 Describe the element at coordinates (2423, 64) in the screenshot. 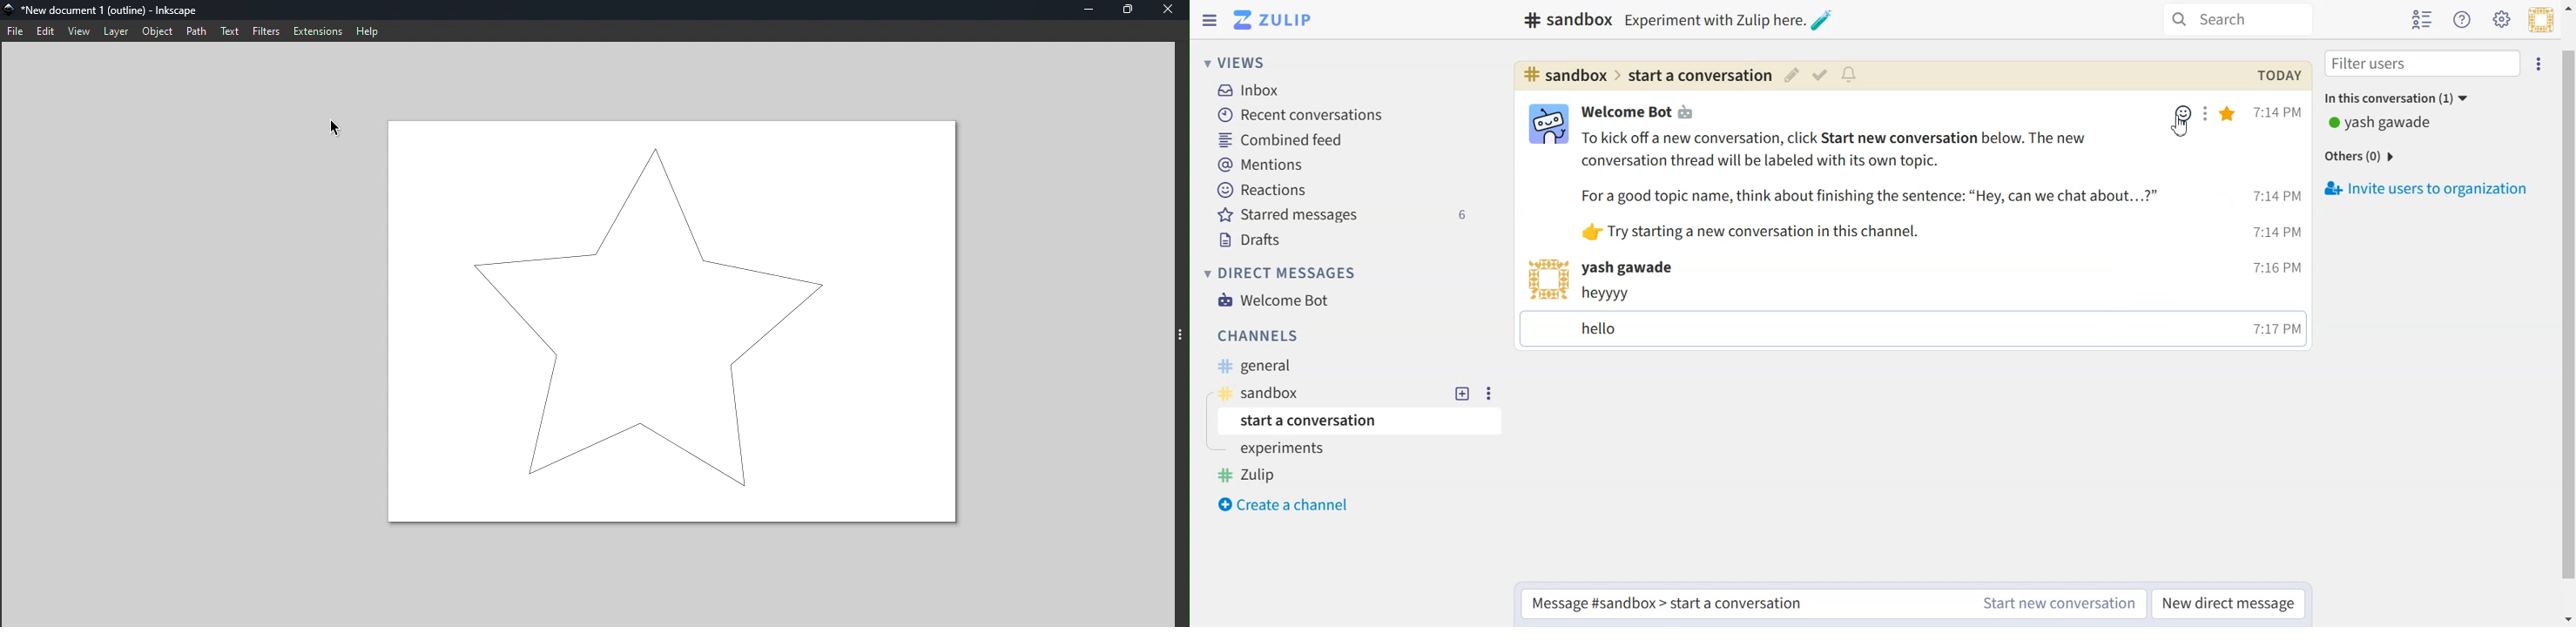

I see `Filter users` at that location.